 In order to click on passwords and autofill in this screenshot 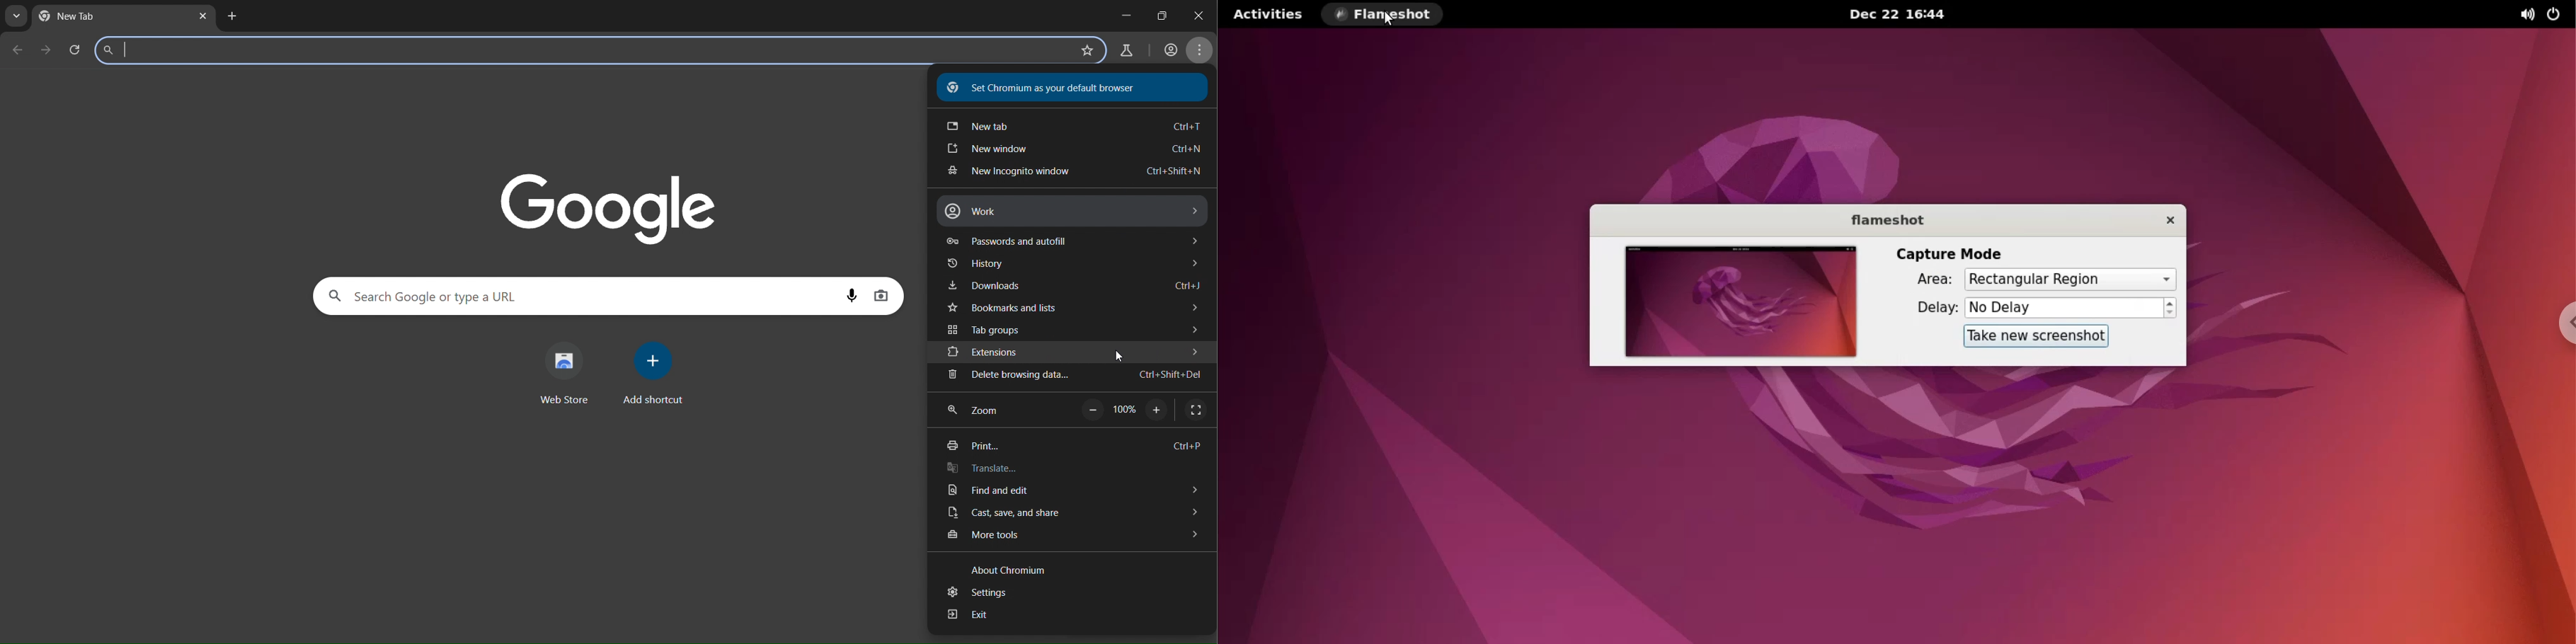, I will do `click(1076, 241)`.